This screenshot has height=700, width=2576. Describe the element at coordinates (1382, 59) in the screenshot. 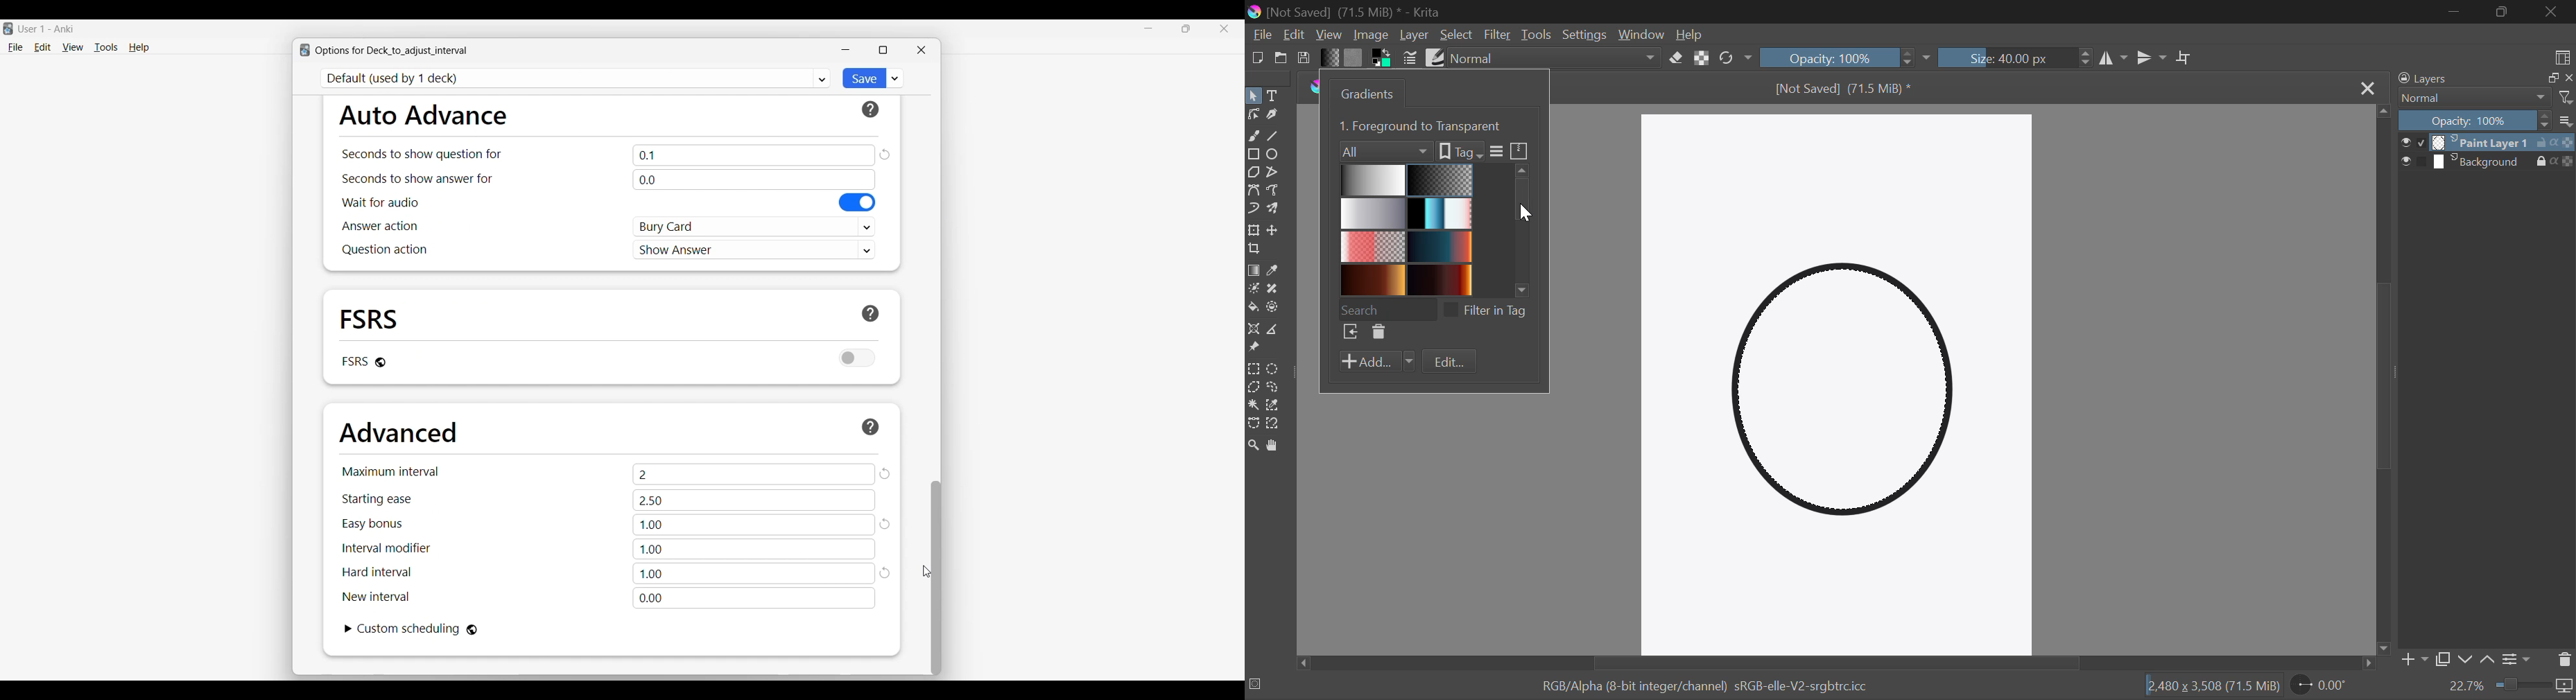

I see `Colors in use` at that location.